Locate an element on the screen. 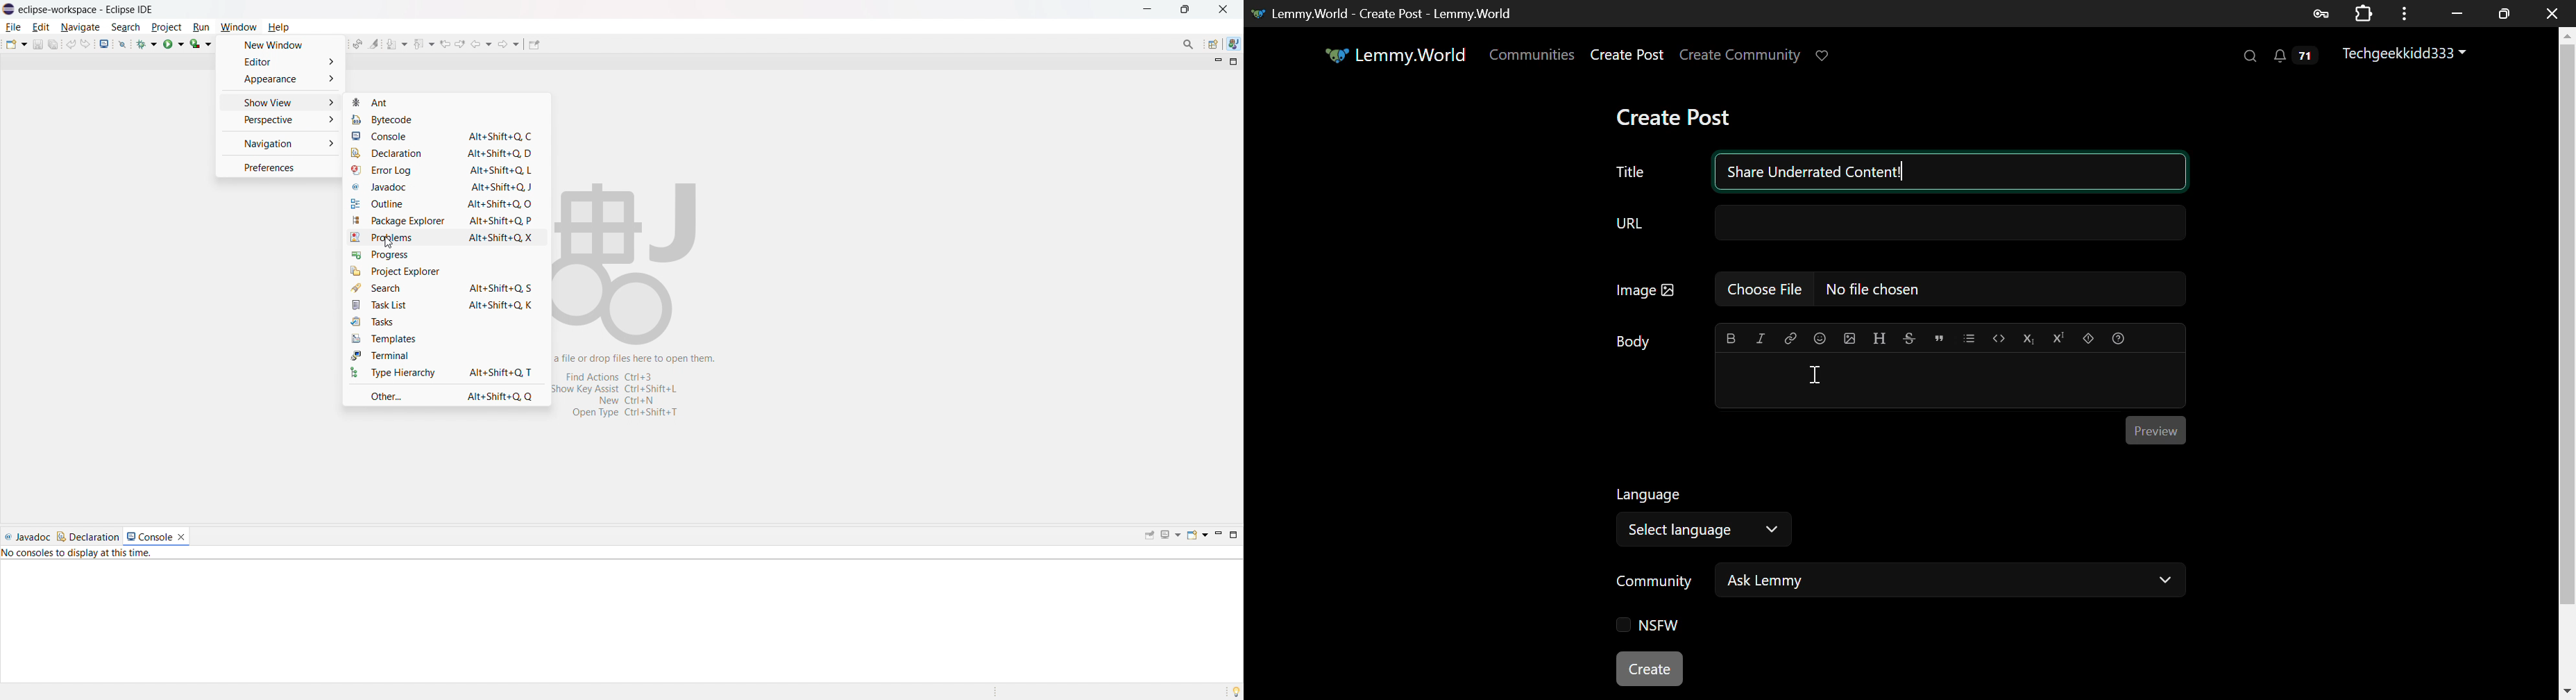 The image size is (2576, 700). bytecode is located at coordinates (446, 120).